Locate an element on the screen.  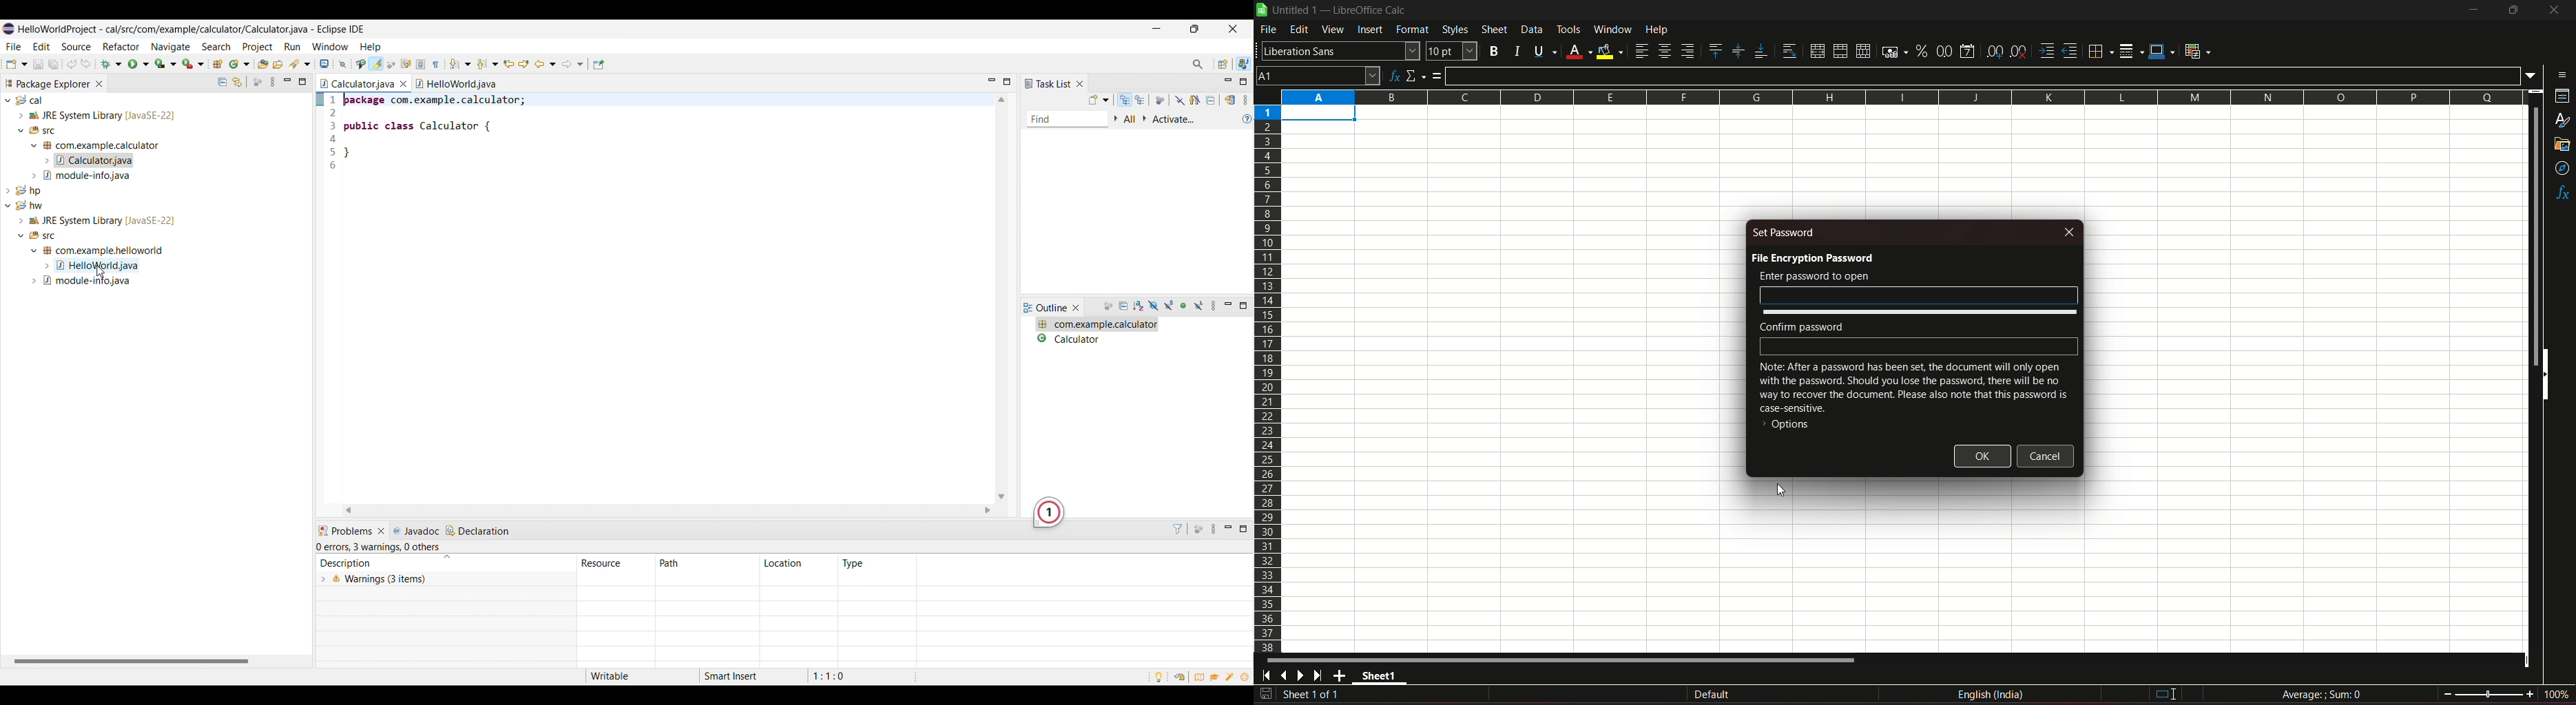
file is located at coordinates (1269, 32).